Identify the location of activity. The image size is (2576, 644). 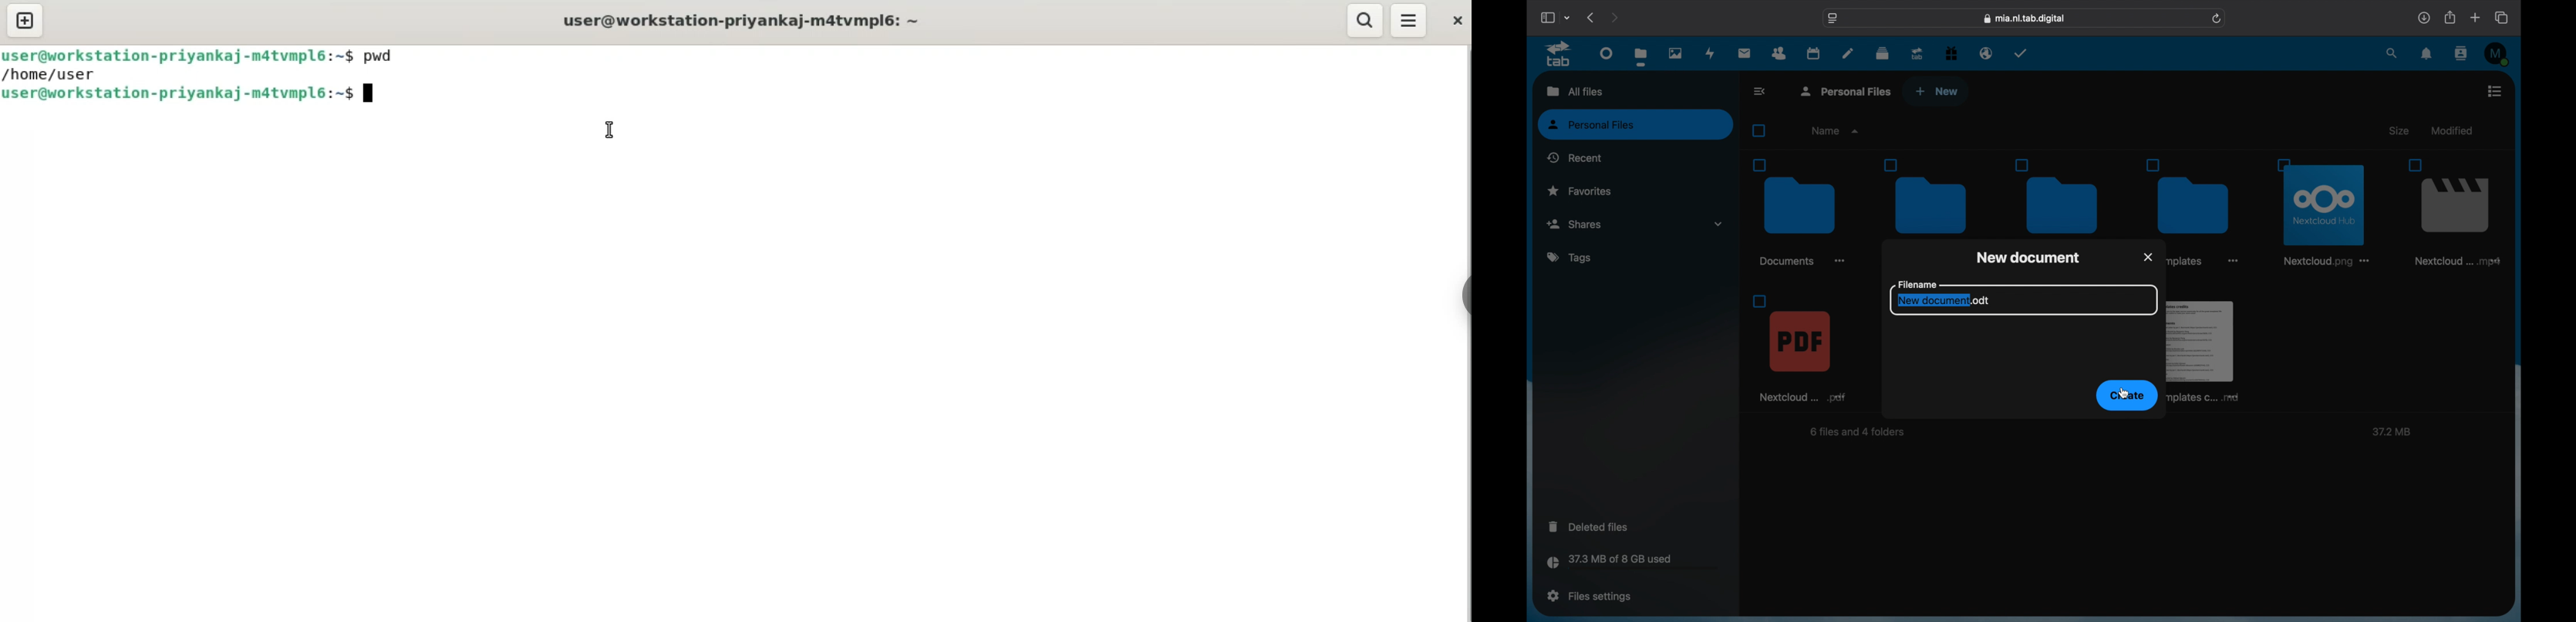
(1710, 54).